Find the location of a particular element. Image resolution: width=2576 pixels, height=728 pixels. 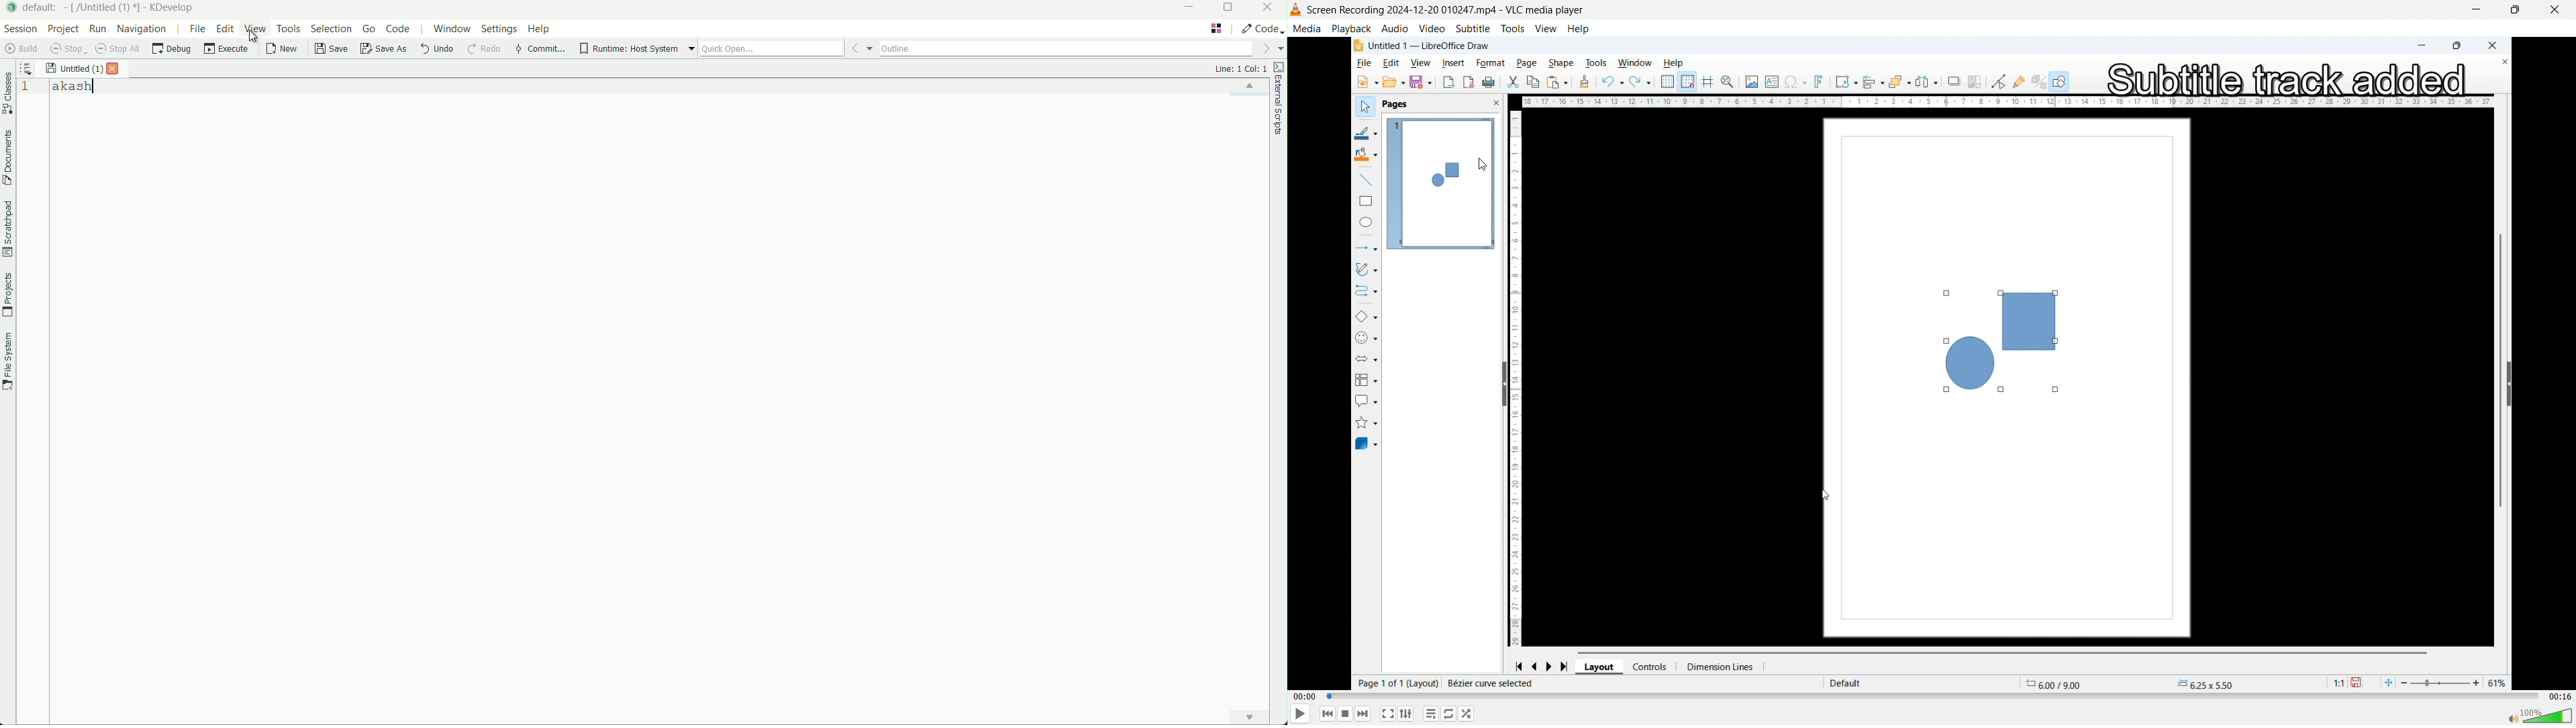

redo is located at coordinates (1641, 81).